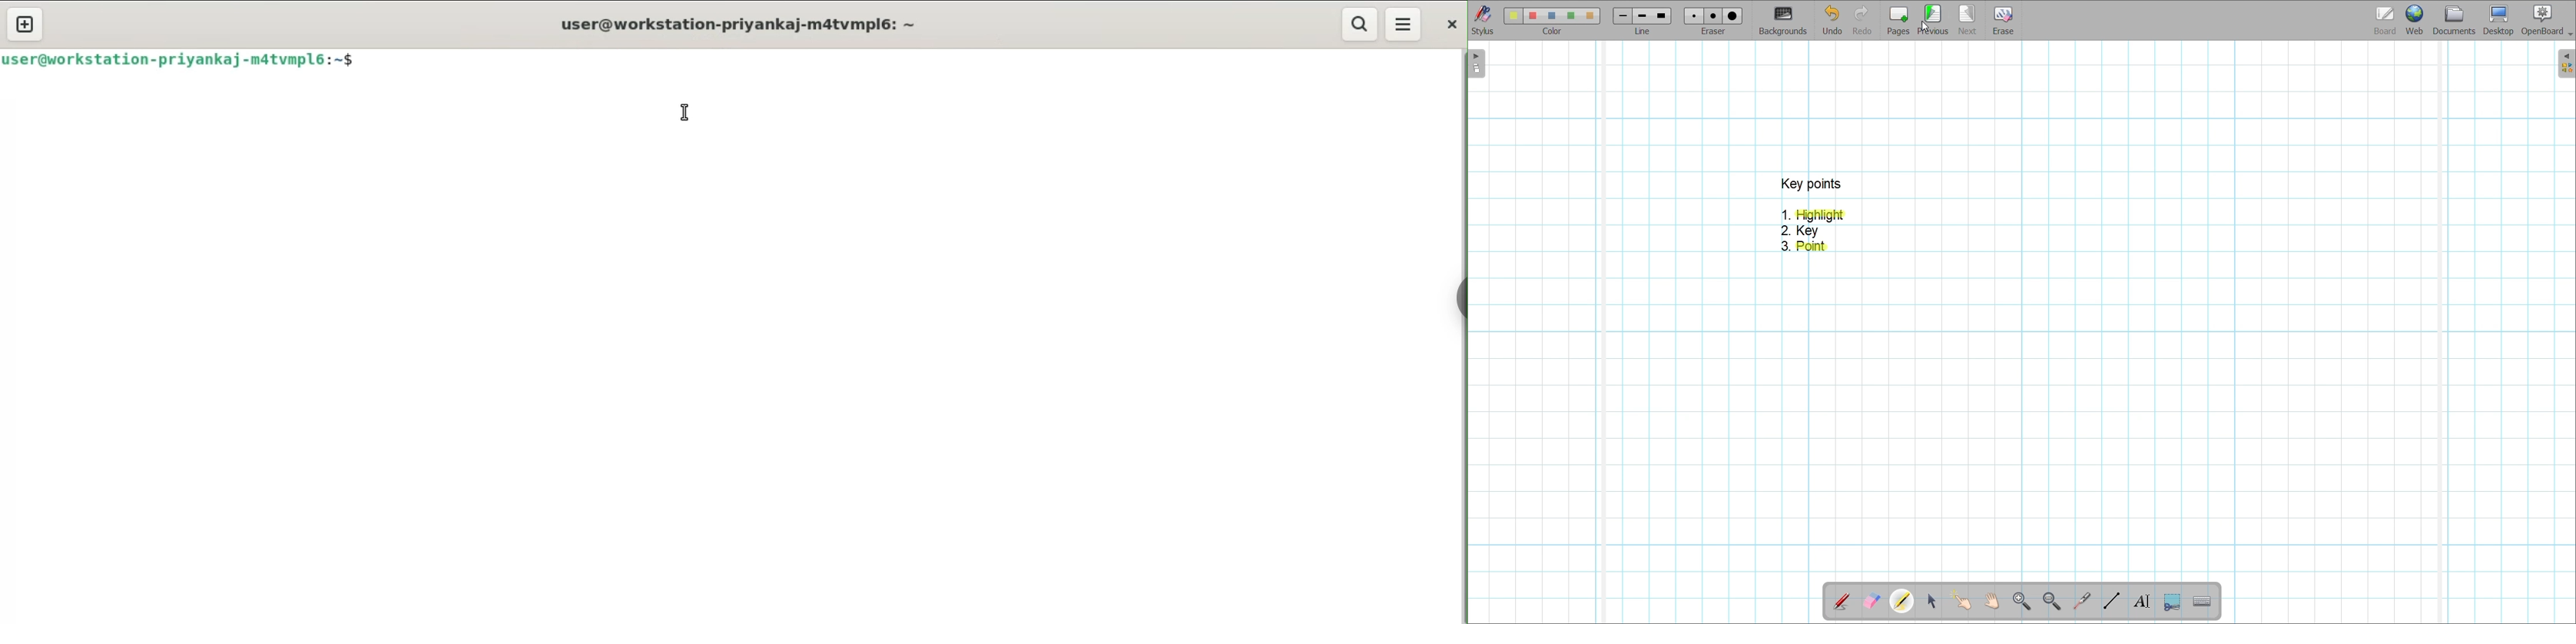  I want to click on Go to next page, so click(1967, 20).